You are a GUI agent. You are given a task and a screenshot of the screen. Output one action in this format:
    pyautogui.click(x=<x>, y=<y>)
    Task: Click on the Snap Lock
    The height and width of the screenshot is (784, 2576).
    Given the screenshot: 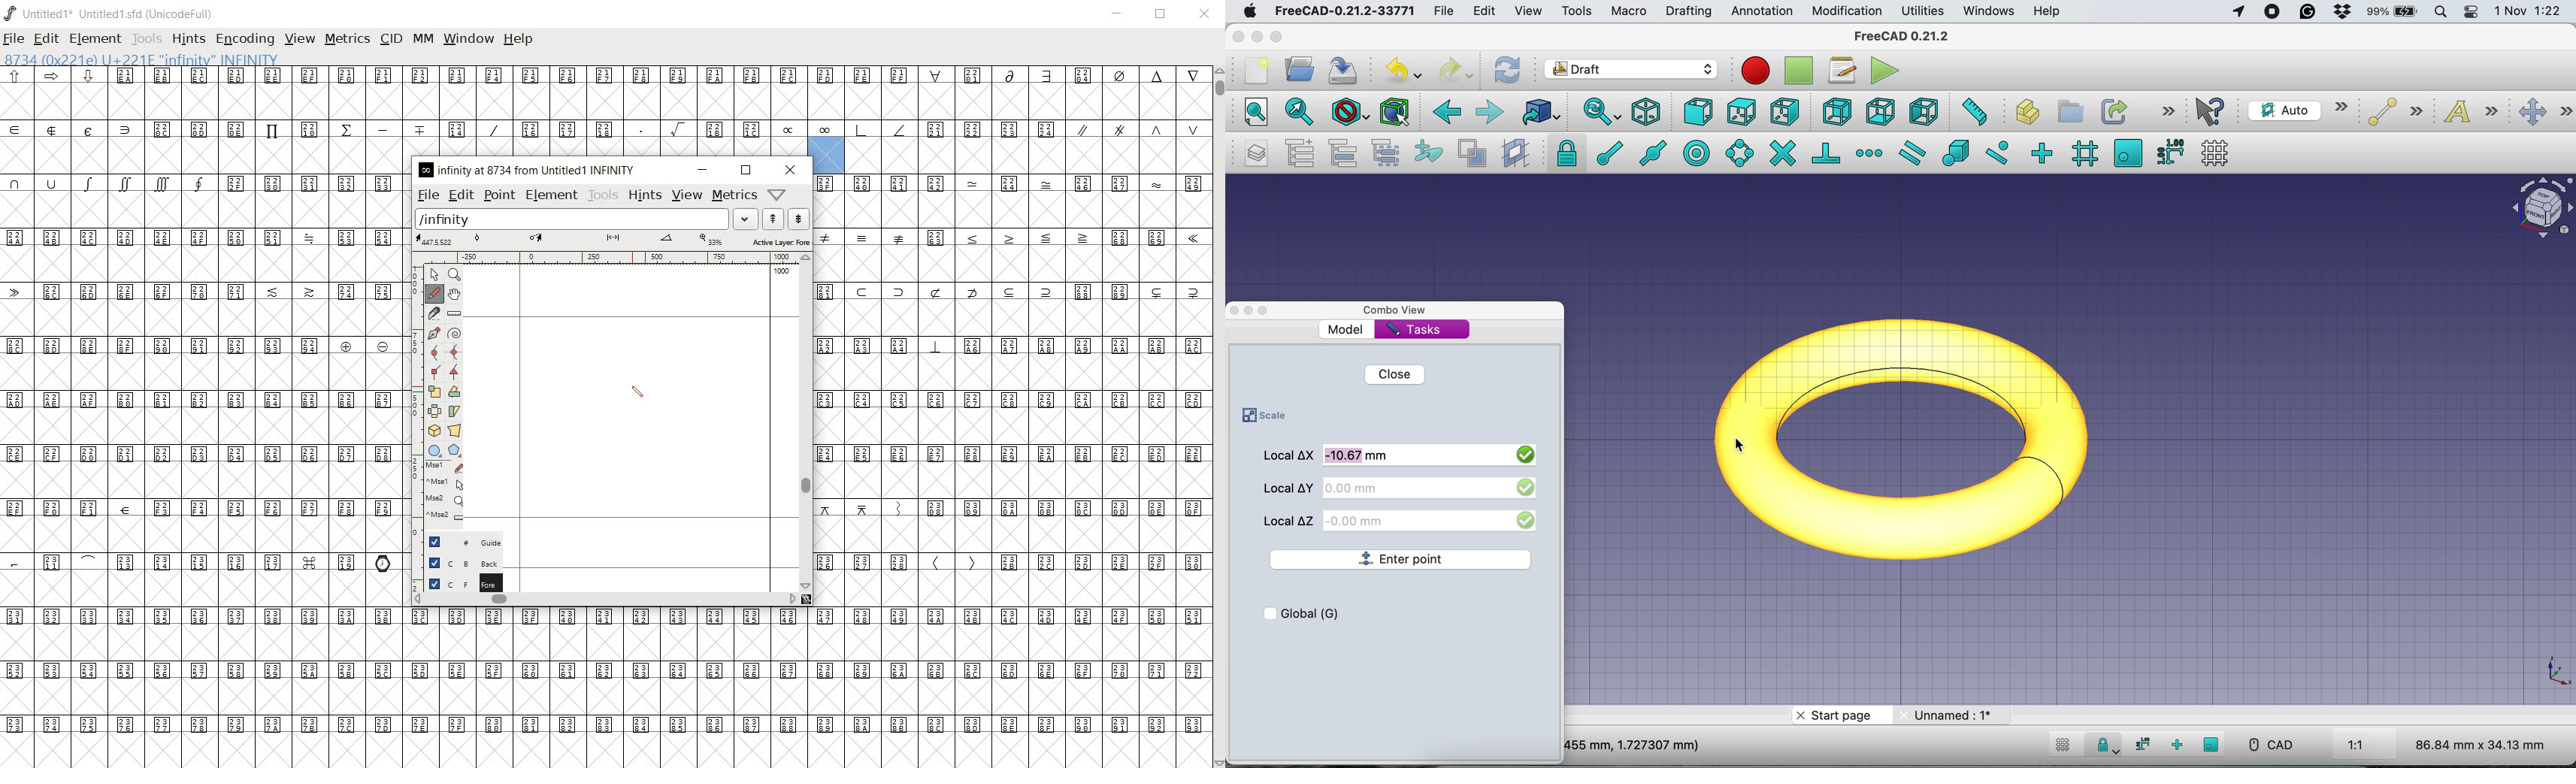 What is the action you would take?
    pyautogui.click(x=2106, y=744)
    